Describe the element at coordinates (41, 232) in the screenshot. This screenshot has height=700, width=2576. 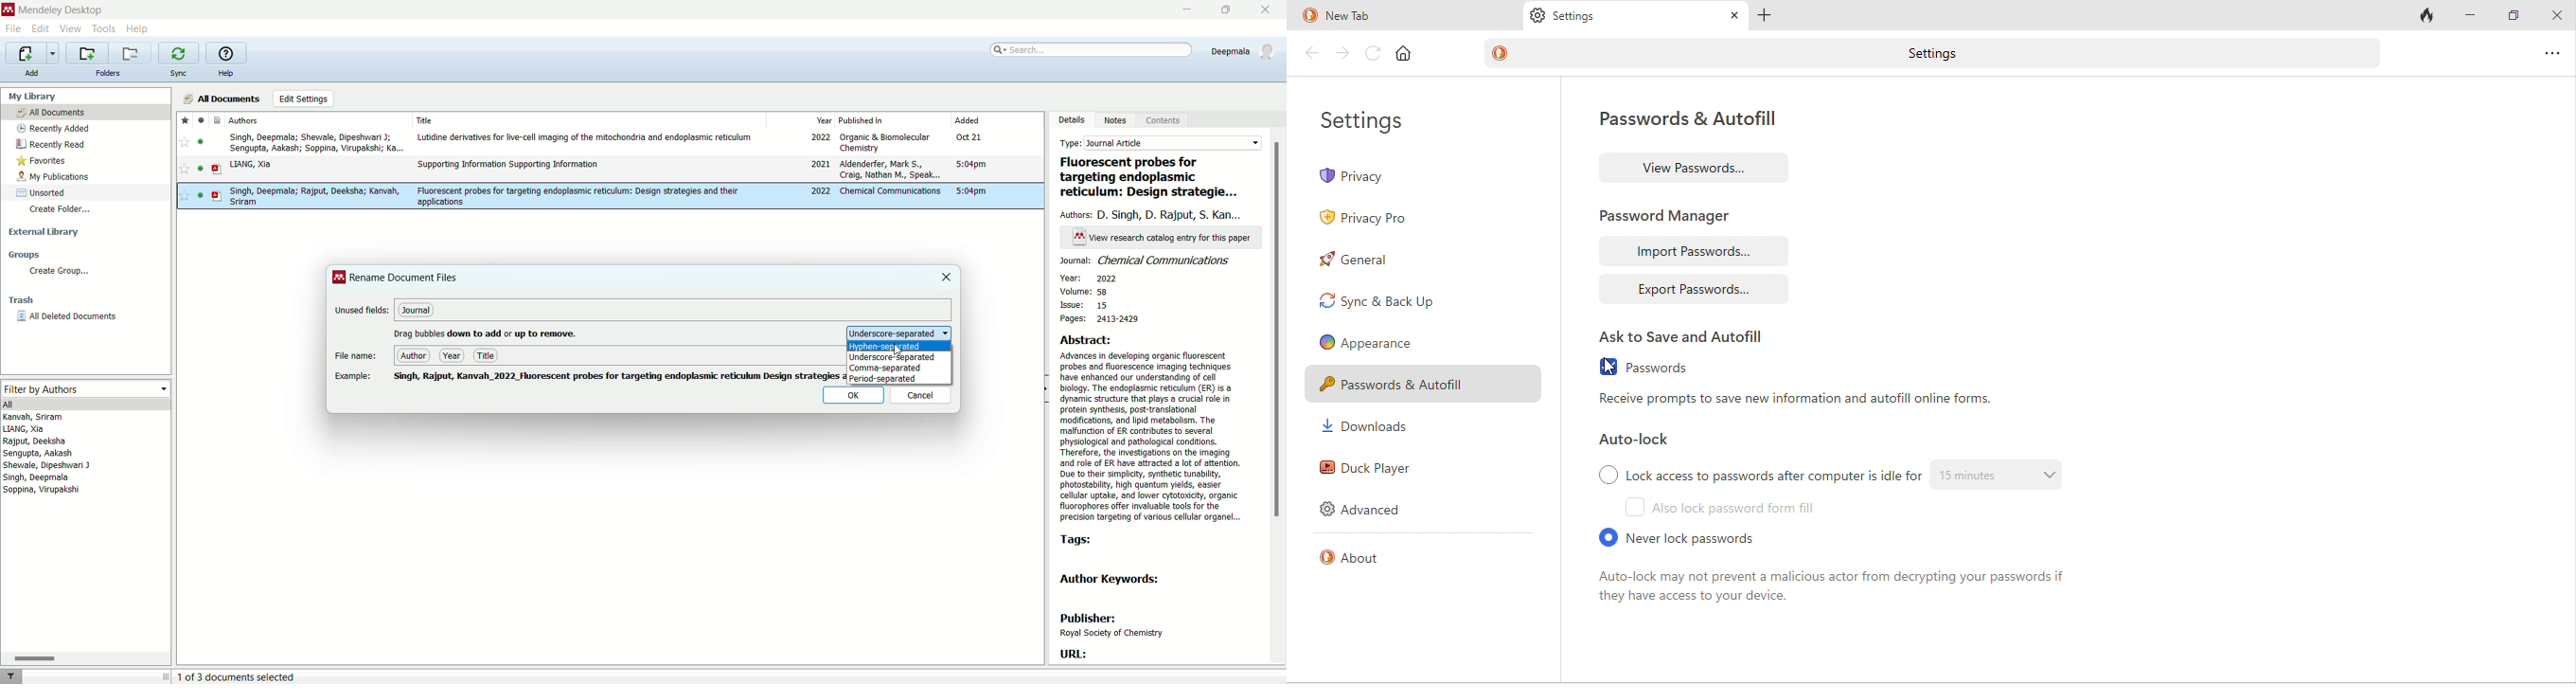
I see `external library` at that location.